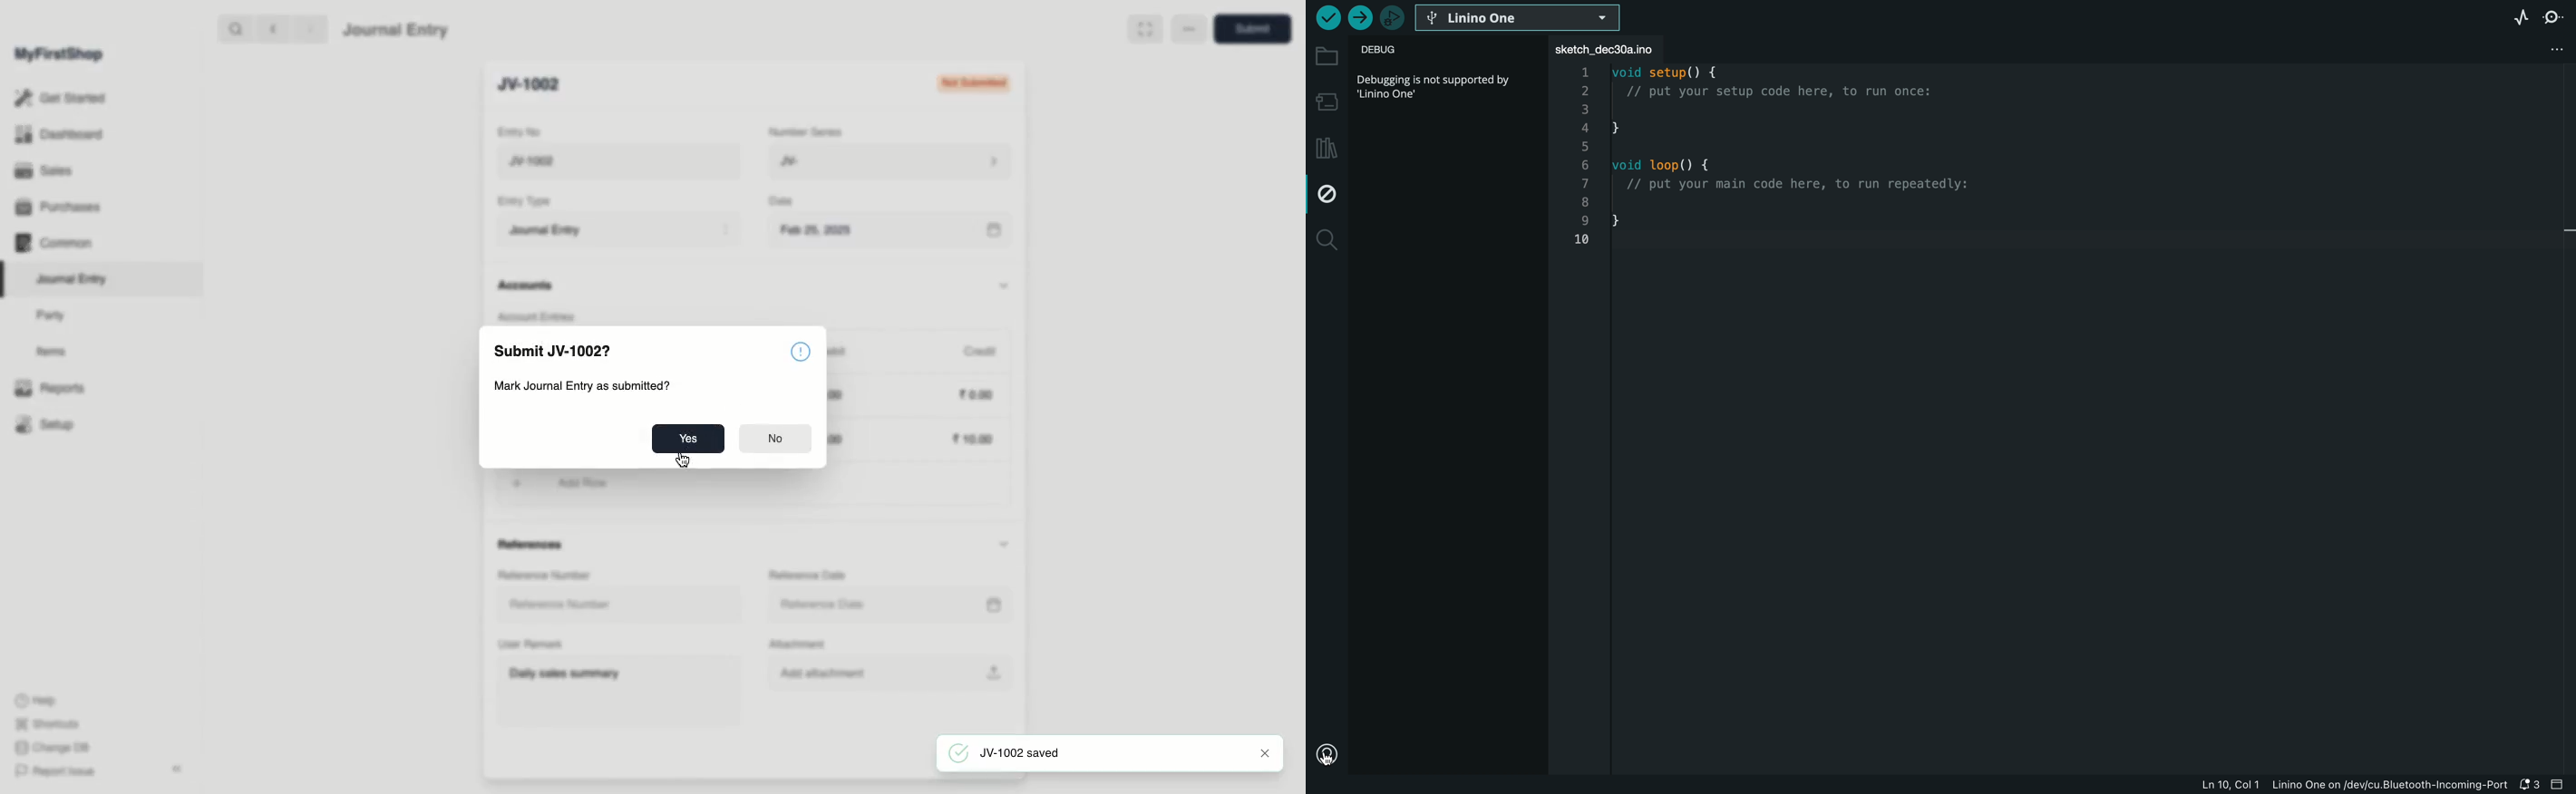 Image resolution: width=2576 pixels, height=812 pixels. What do you see at coordinates (2531, 48) in the screenshot?
I see `file setting` at bounding box center [2531, 48].